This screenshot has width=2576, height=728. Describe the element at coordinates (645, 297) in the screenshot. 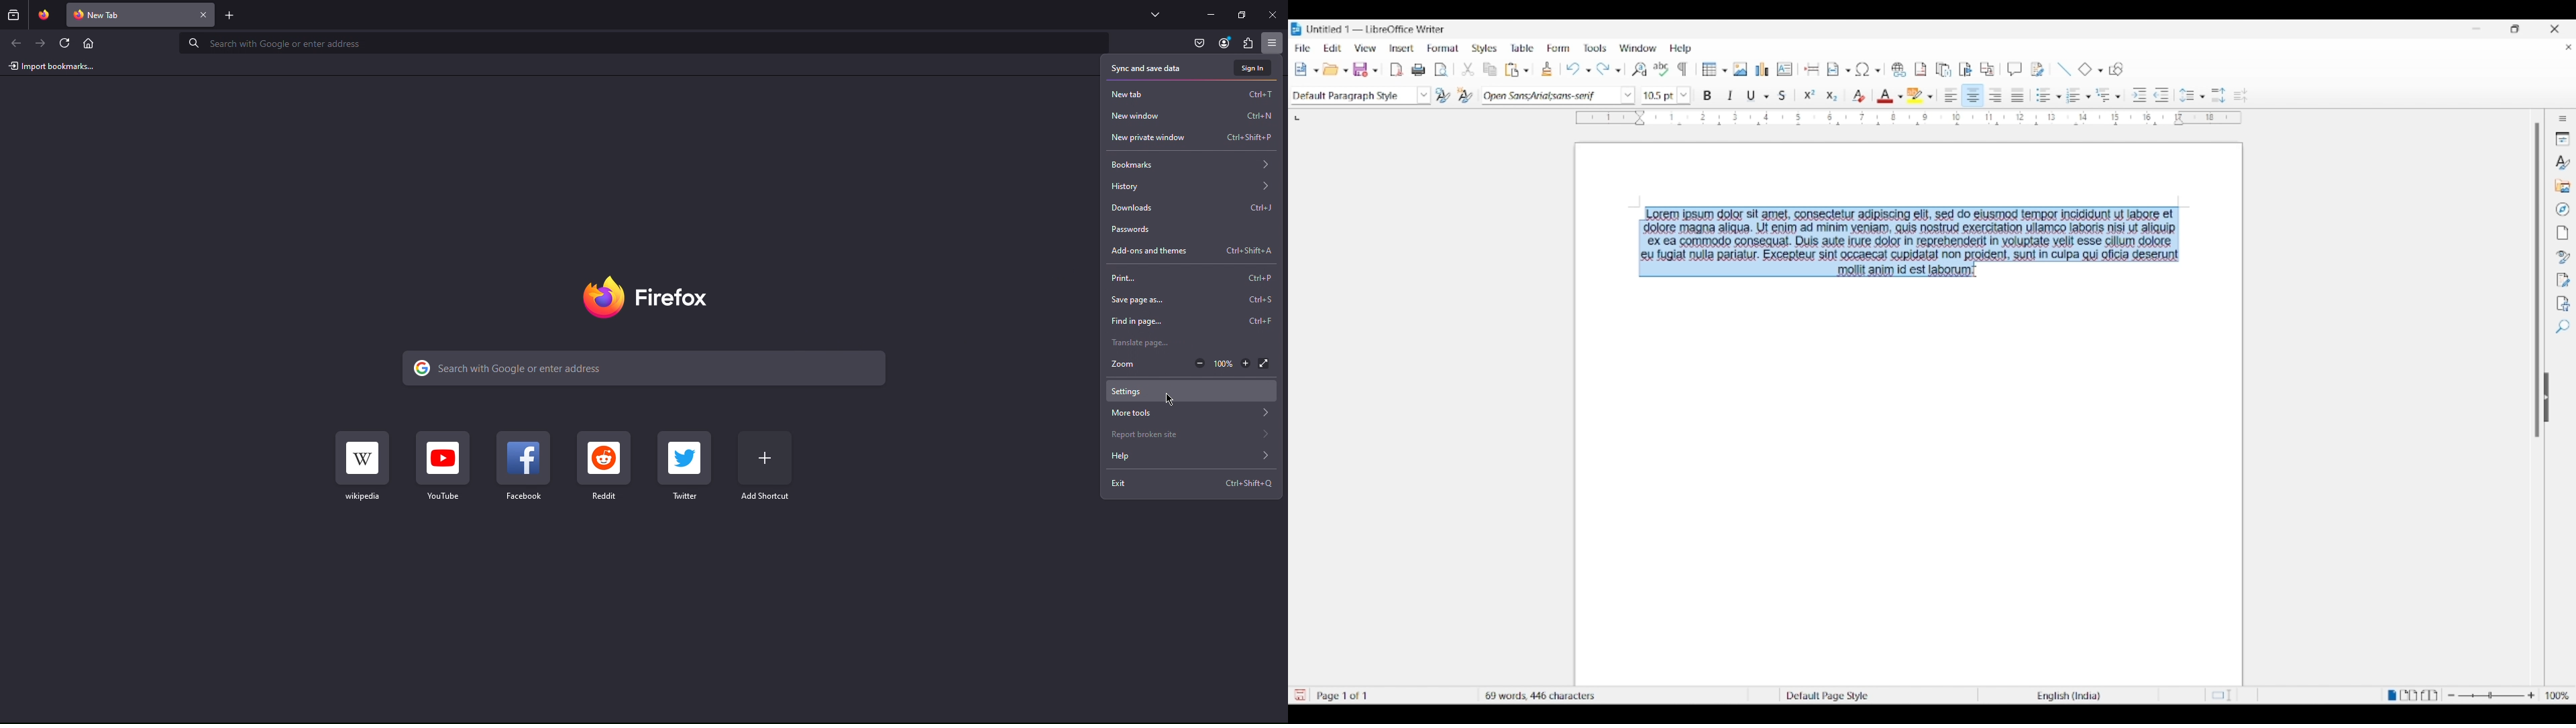

I see `Firefox name and logo` at that location.